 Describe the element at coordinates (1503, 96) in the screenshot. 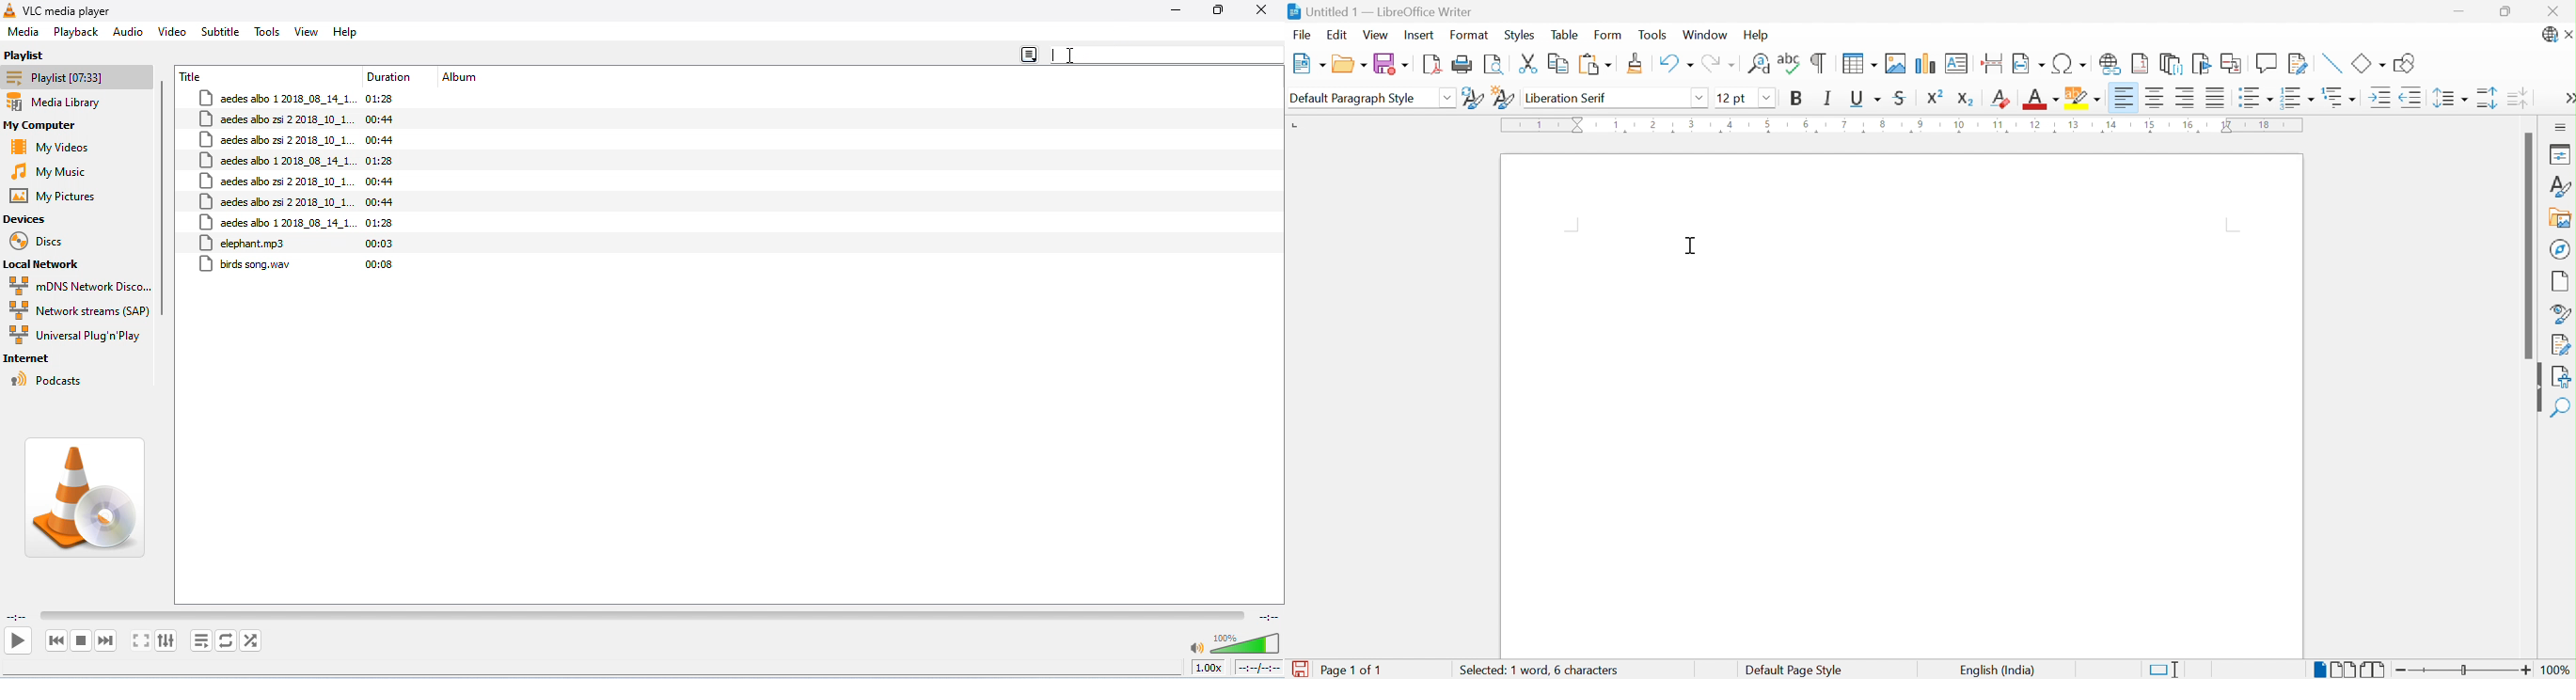

I see `New Style from Selection` at that location.